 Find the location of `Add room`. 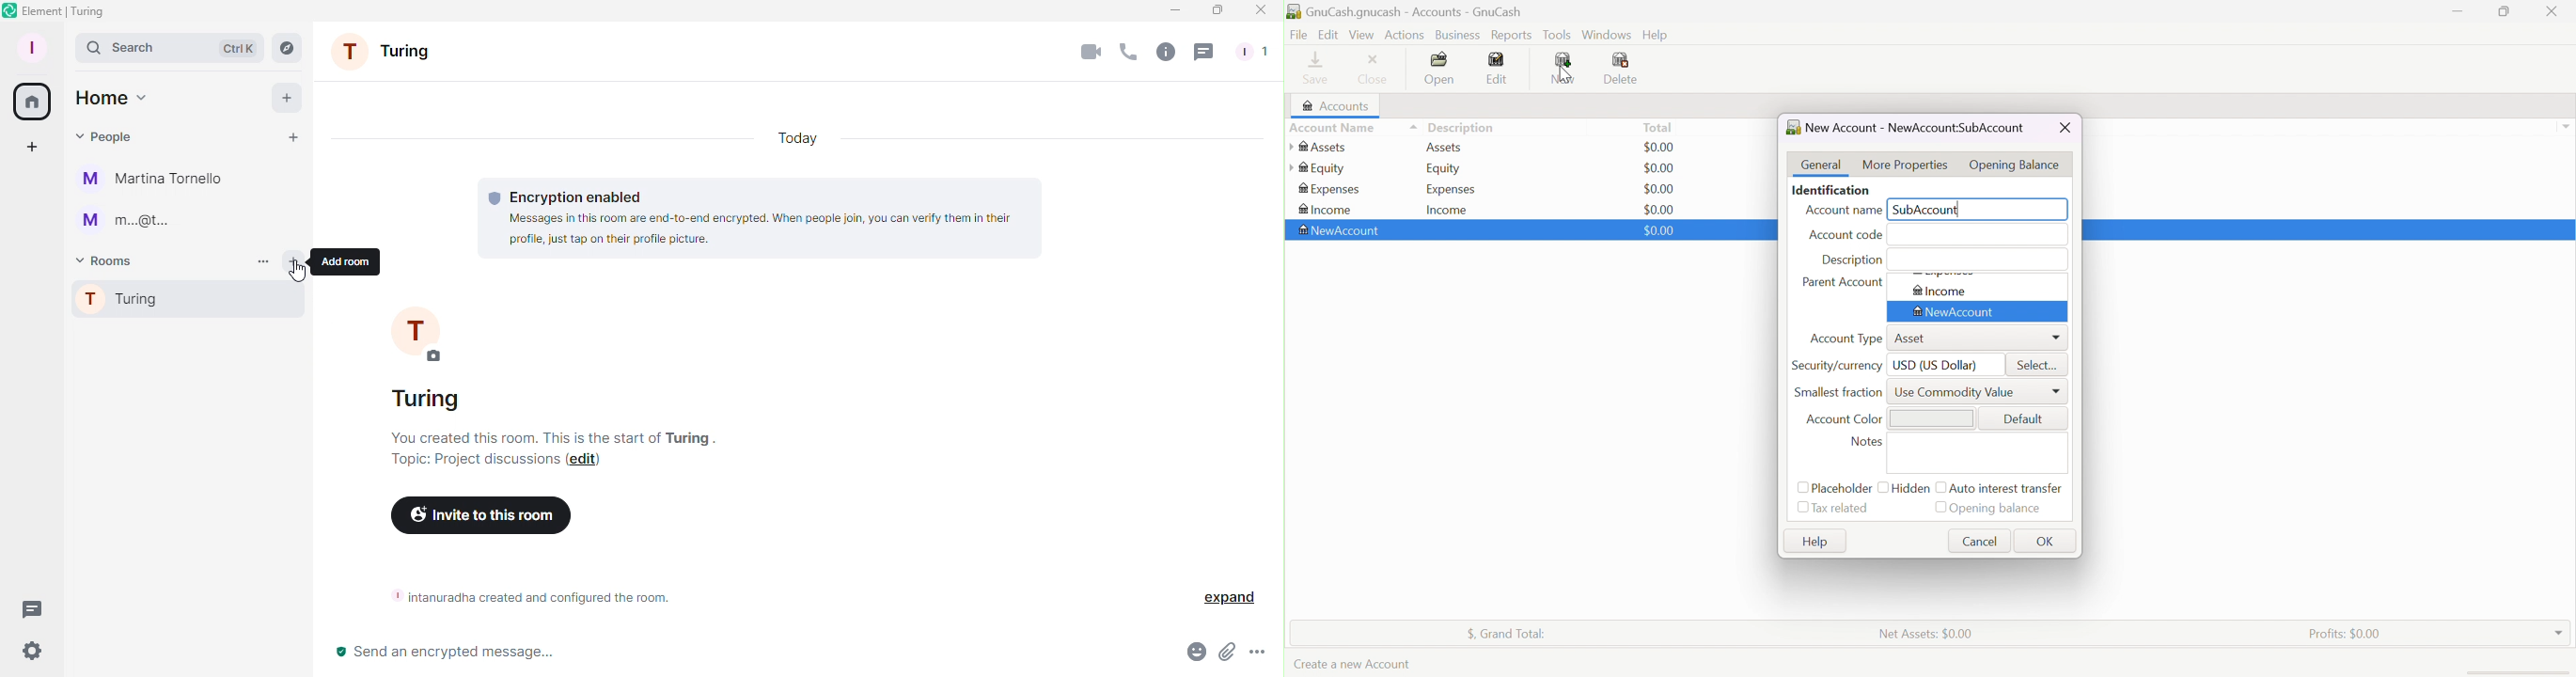

Add room is located at coordinates (352, 261).